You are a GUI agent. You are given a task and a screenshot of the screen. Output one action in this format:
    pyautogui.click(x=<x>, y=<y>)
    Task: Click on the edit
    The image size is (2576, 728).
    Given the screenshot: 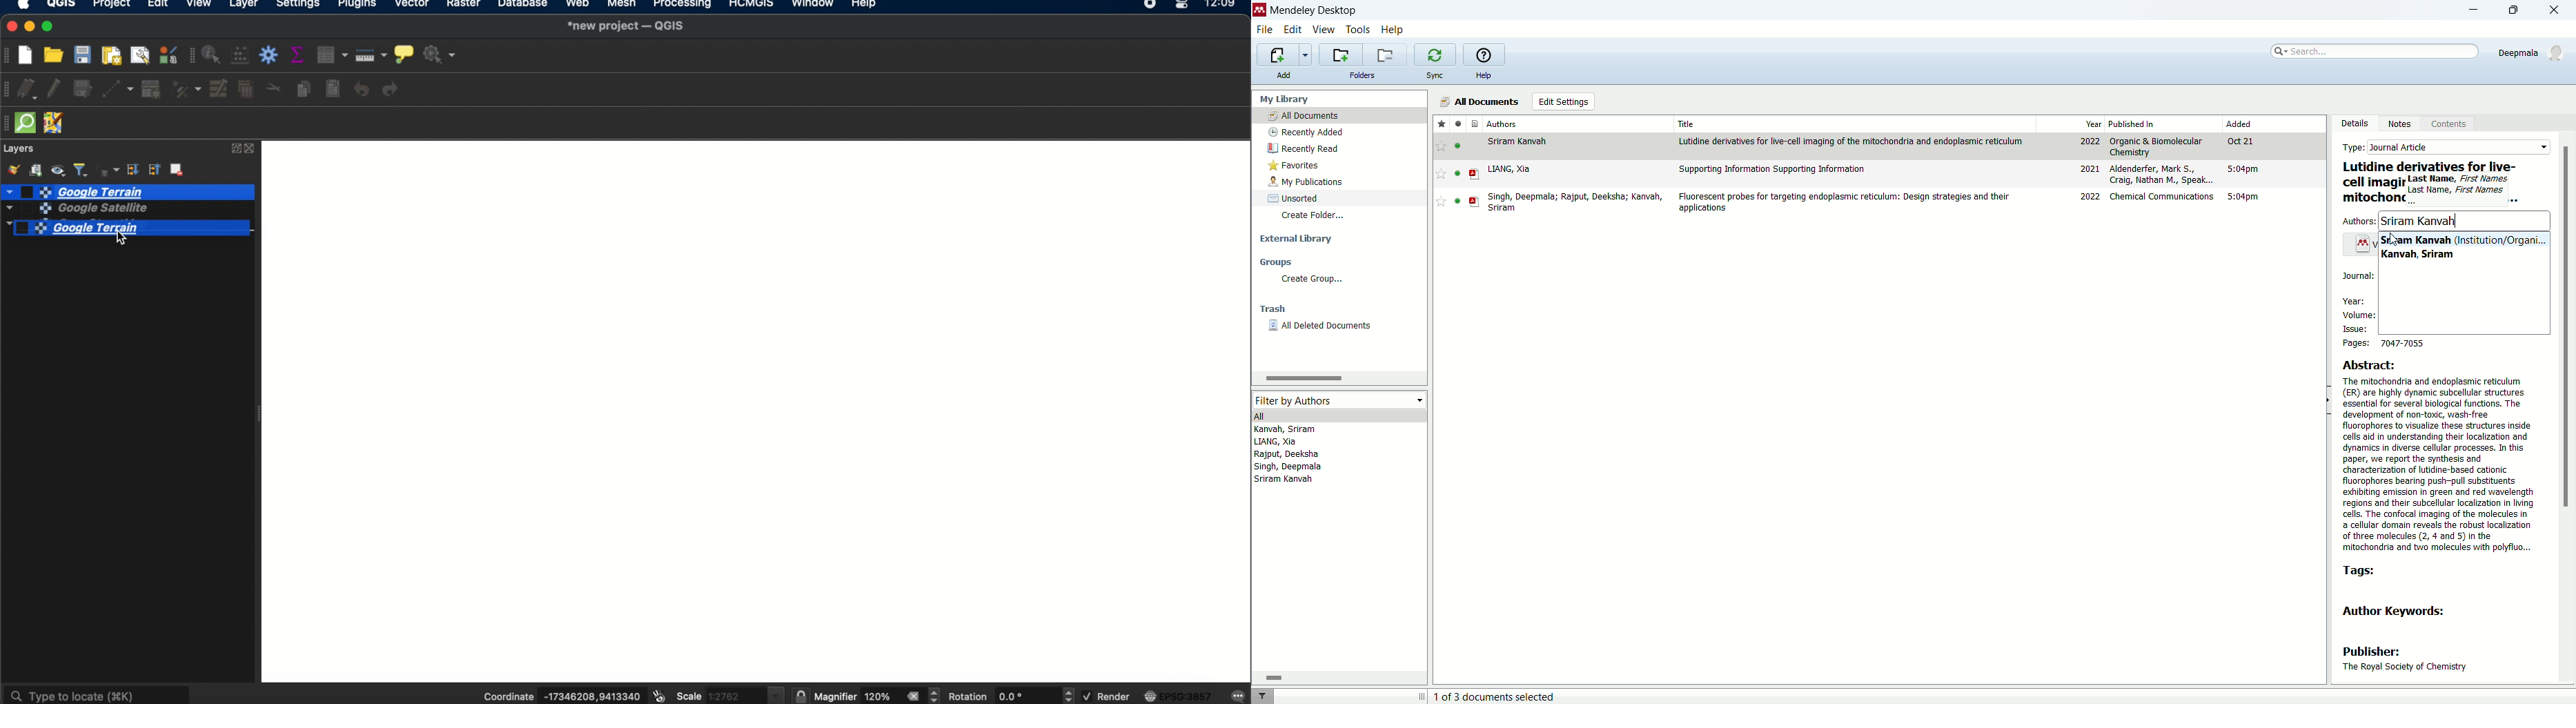 What is the action you would take?
    pyautogui.click(x=1292, y=30)
    